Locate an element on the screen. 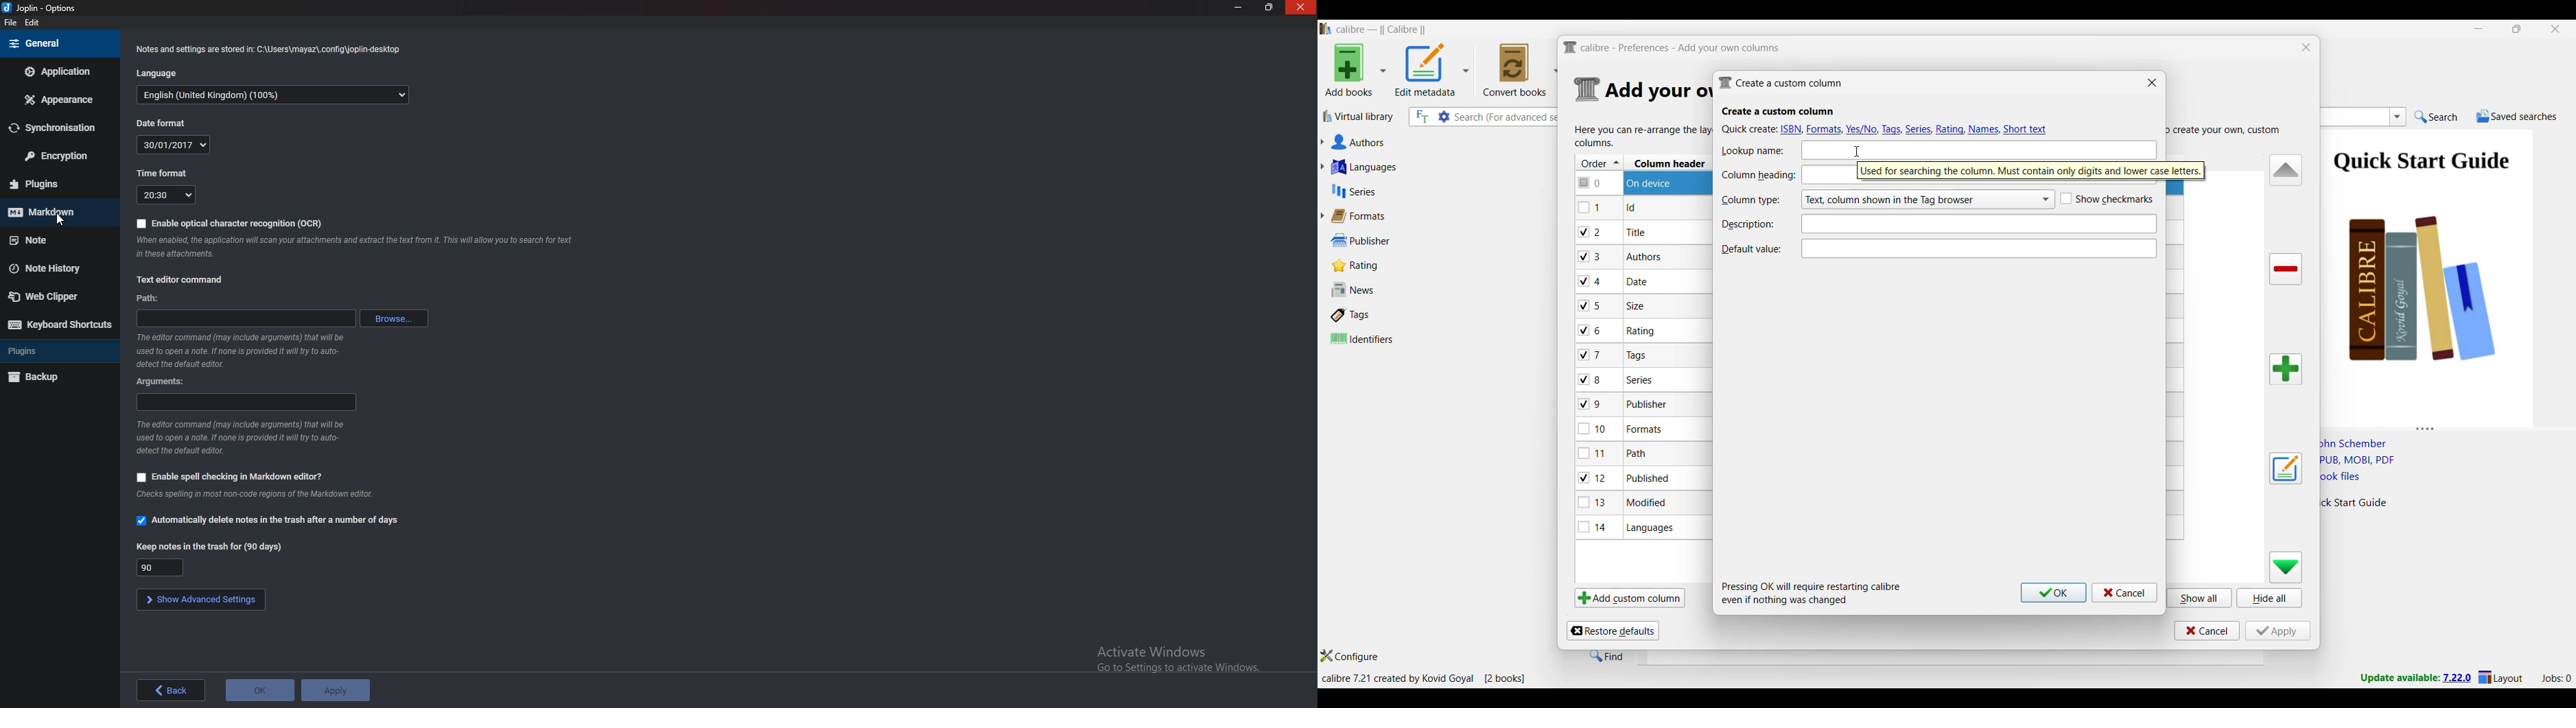 The height and width of the screenshot is (728, 2576). options is located at coordinates (46, 8).